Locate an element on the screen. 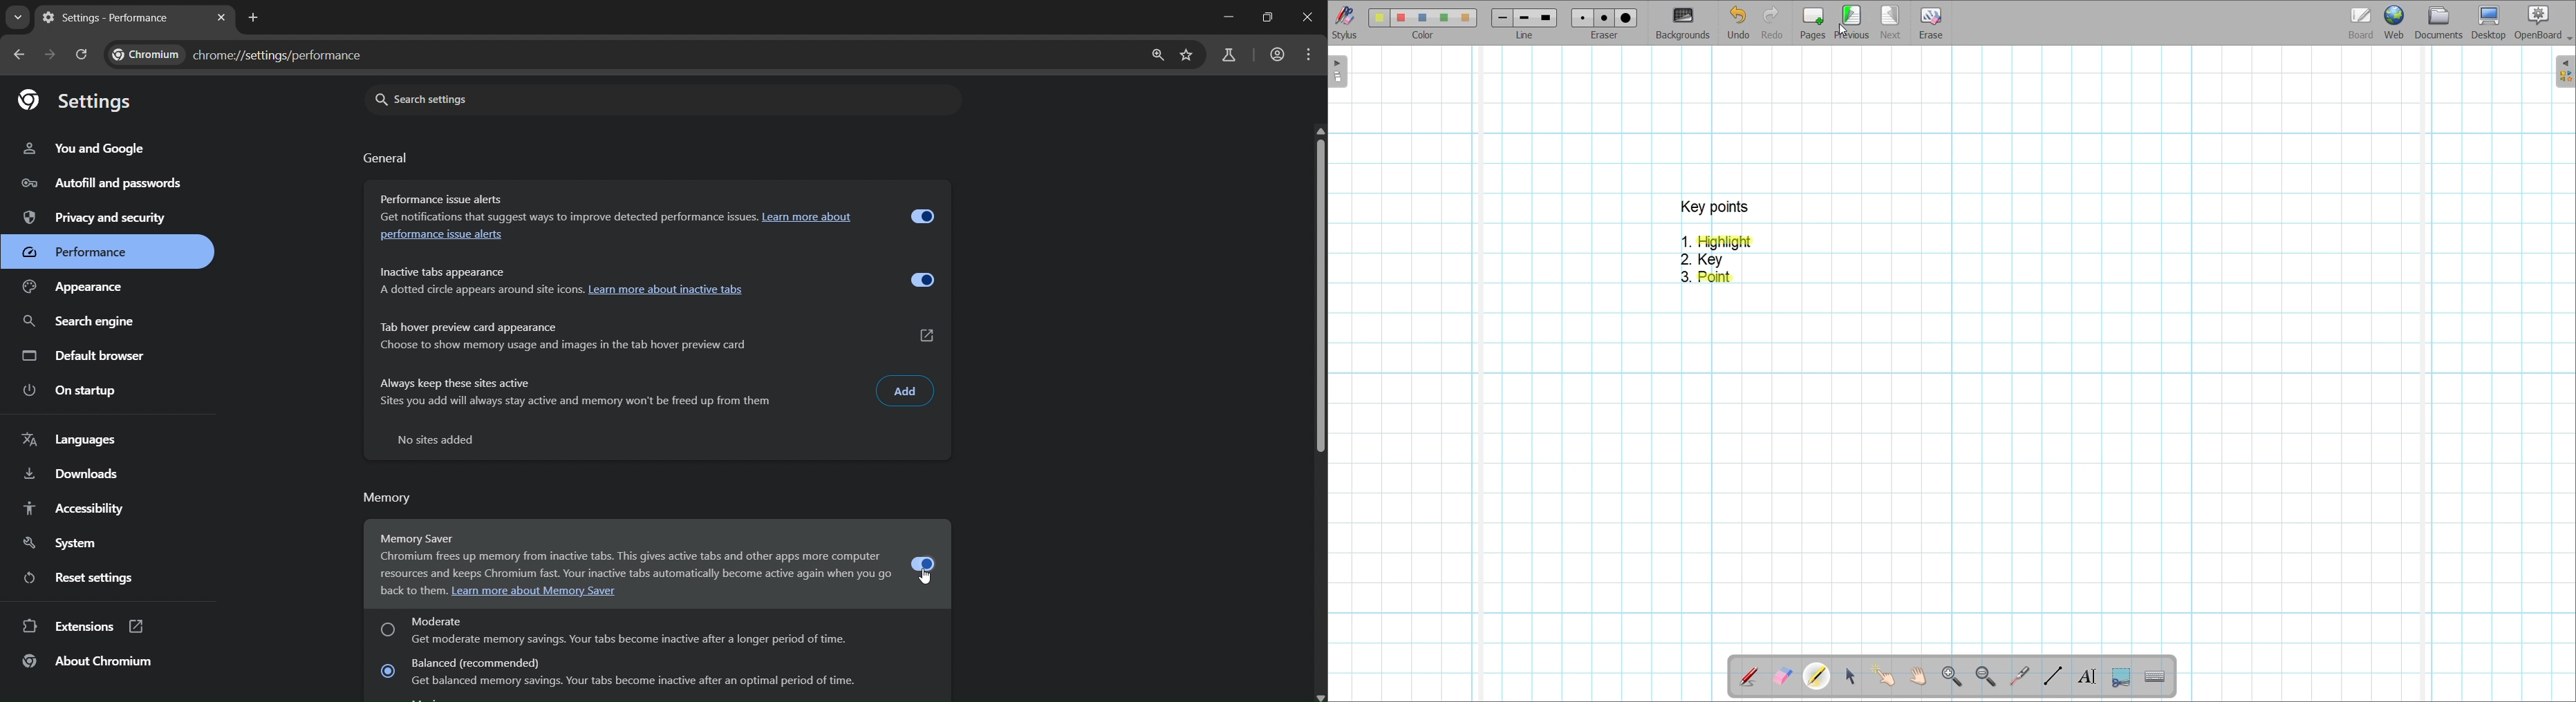 This screenshot has height=728, width=2576. search settings is located at coordinates (659, 100).